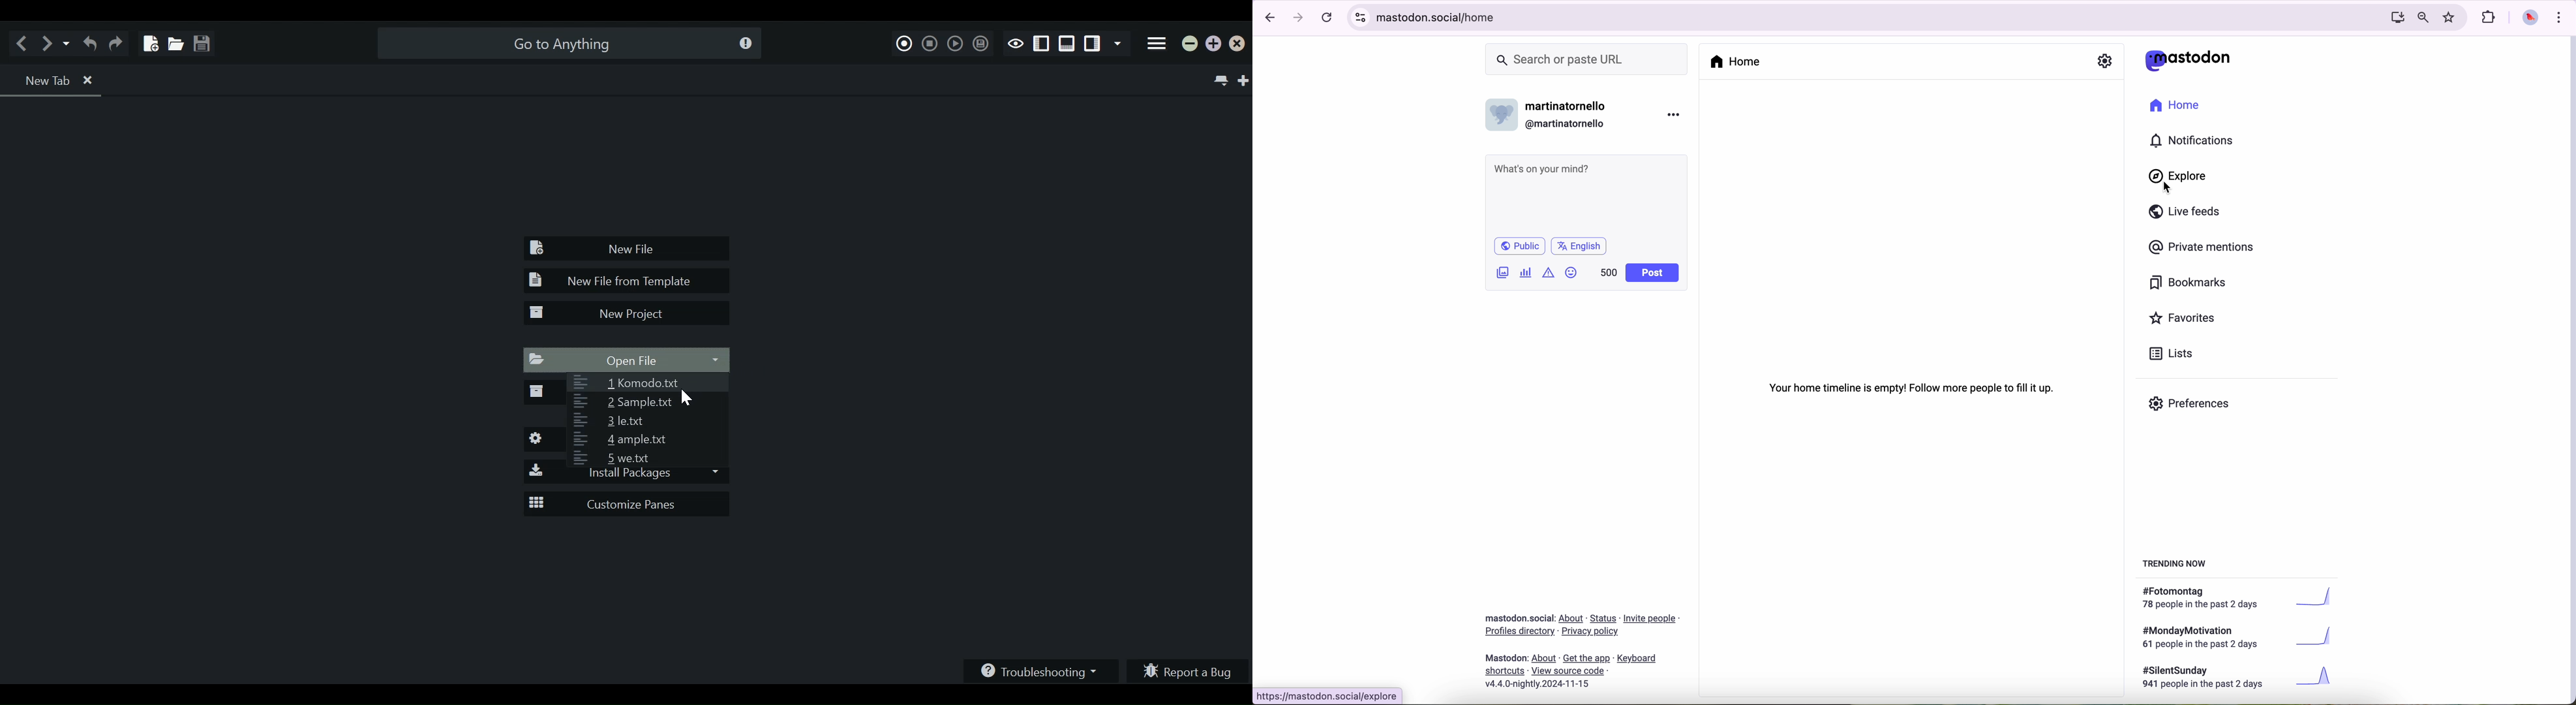 The height and width of the screenshot is (728, 2576). Describe the element at coordinates (1737, 62) in the screenshot. I see `home` at that location.